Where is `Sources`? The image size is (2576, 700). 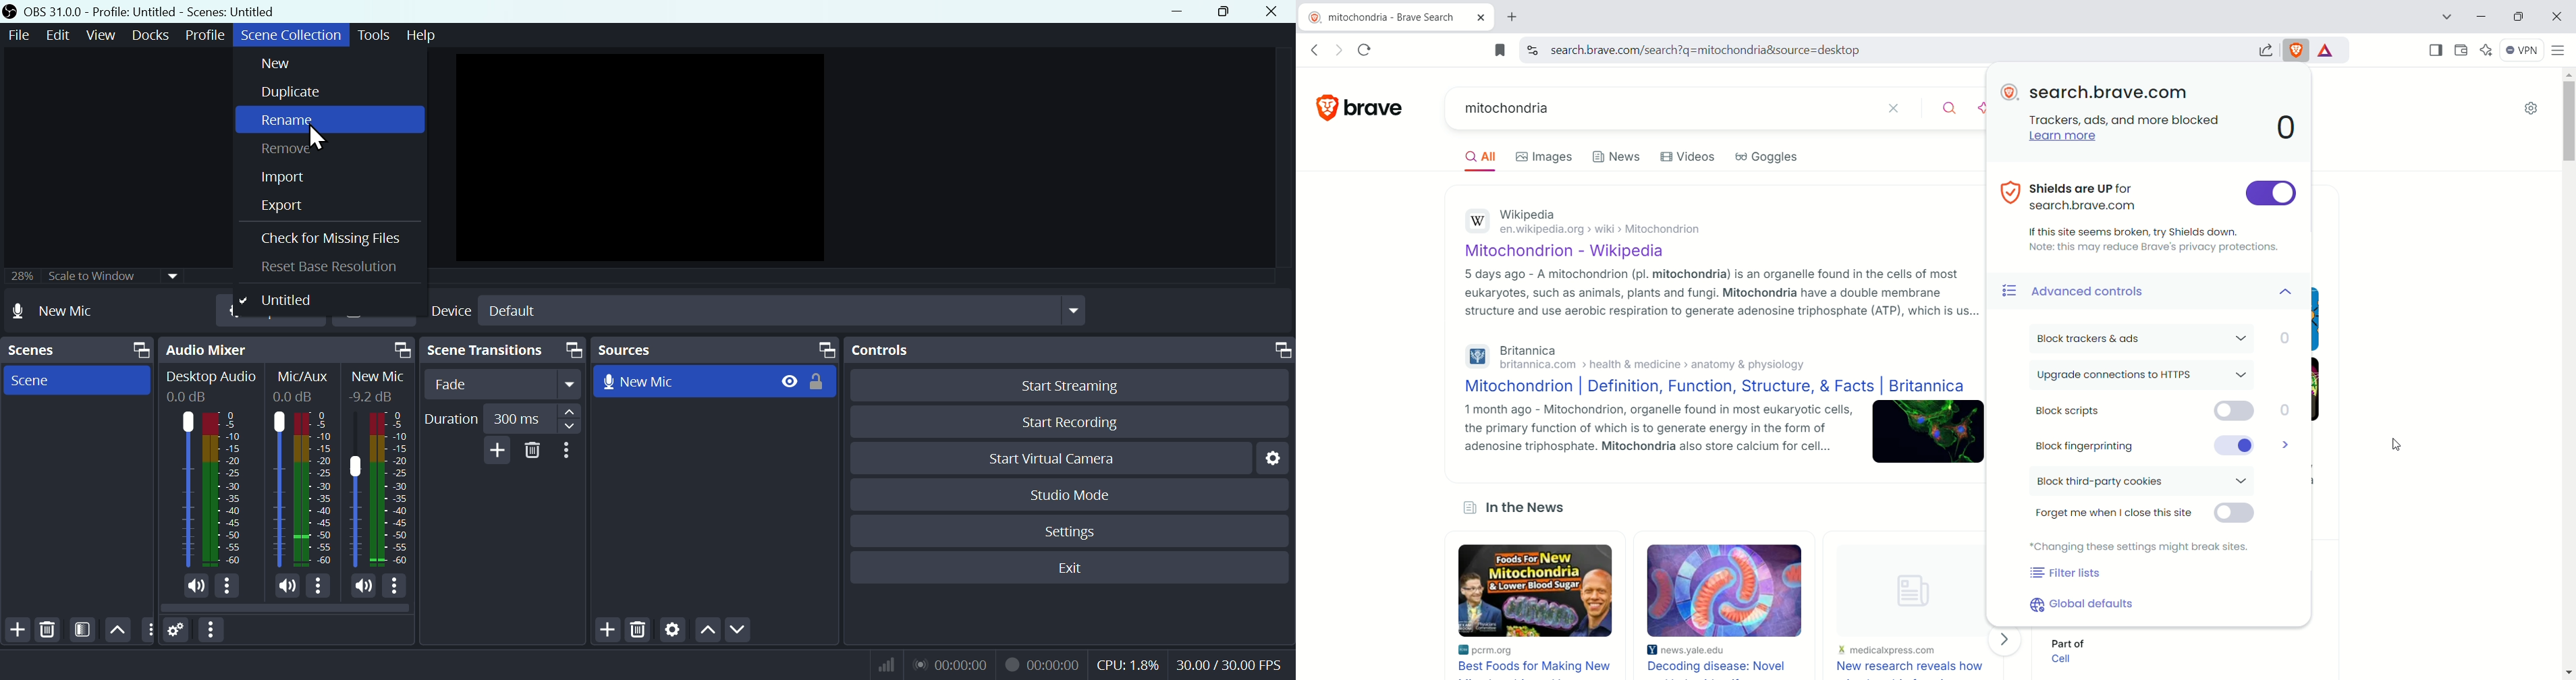 Sources is located at coordinates (715, 348).